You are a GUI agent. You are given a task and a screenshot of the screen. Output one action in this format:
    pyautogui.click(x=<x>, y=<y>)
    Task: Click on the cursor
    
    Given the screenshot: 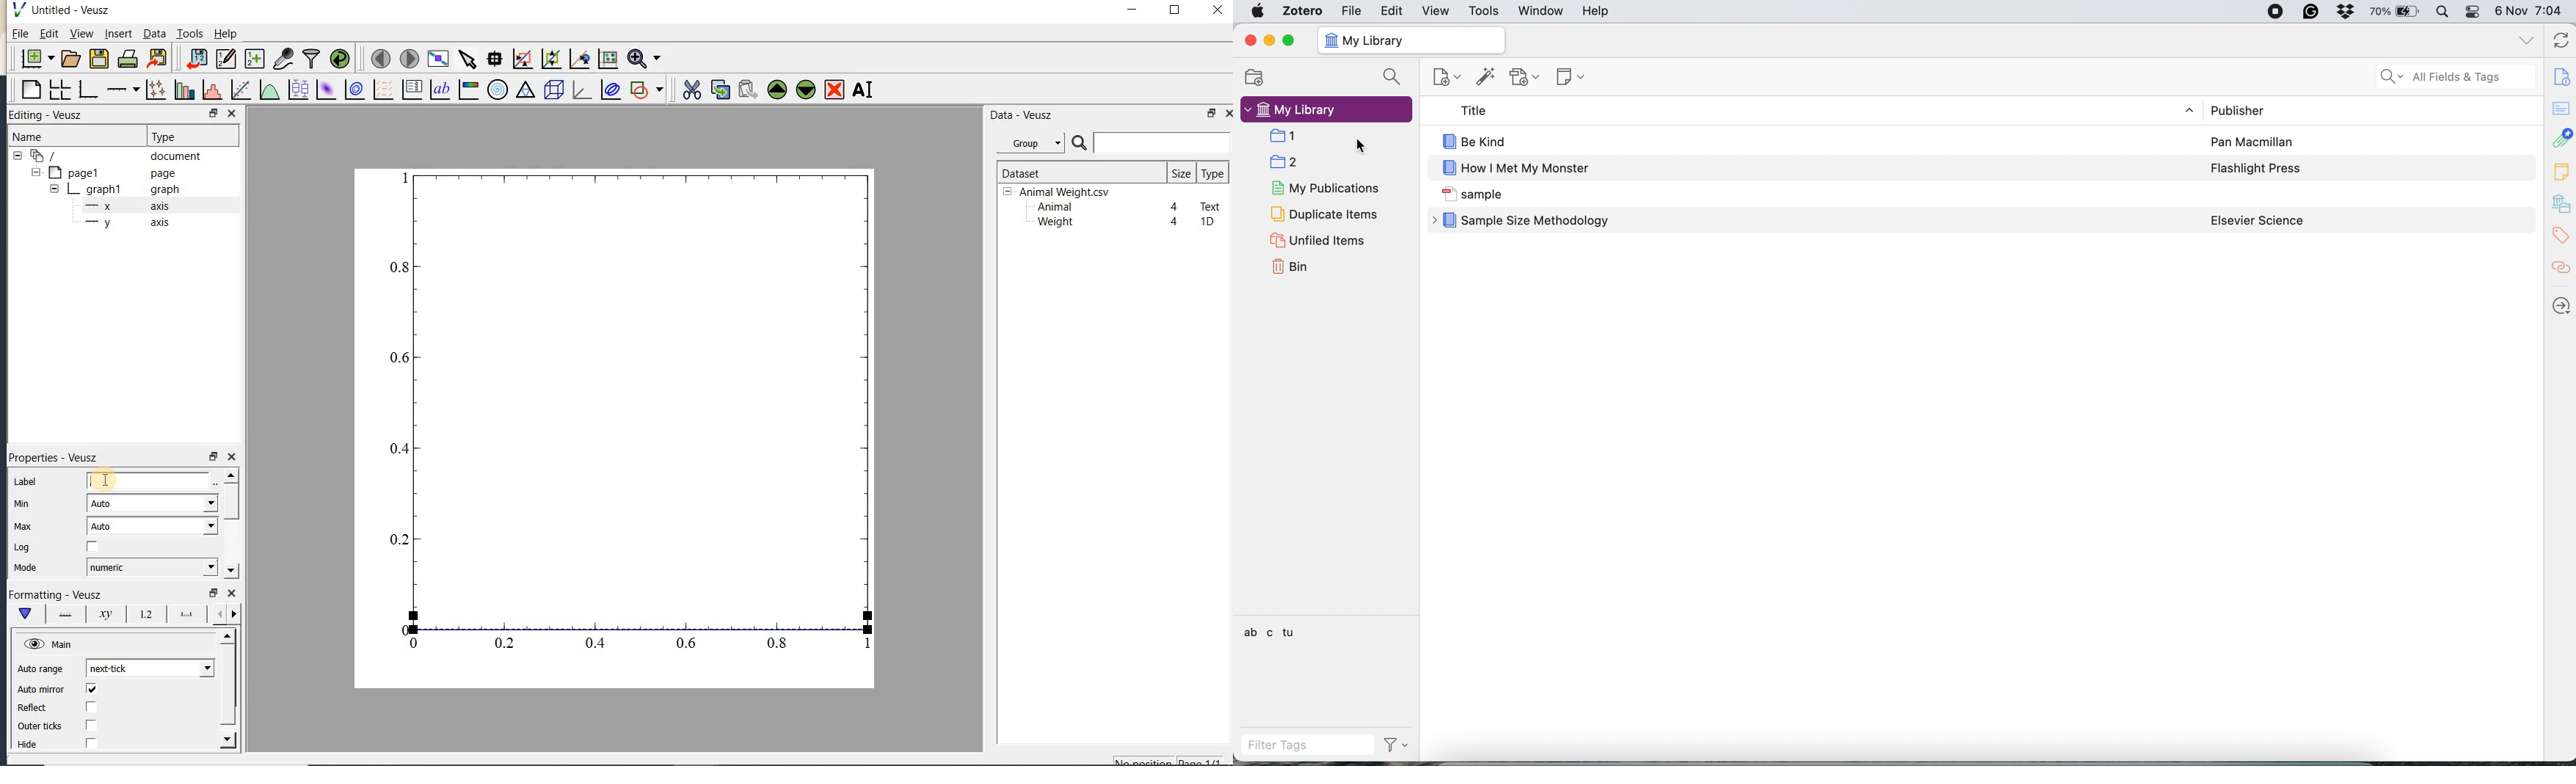 What is the action you would take?
    pyautogui.click(x=105, y=480)
    